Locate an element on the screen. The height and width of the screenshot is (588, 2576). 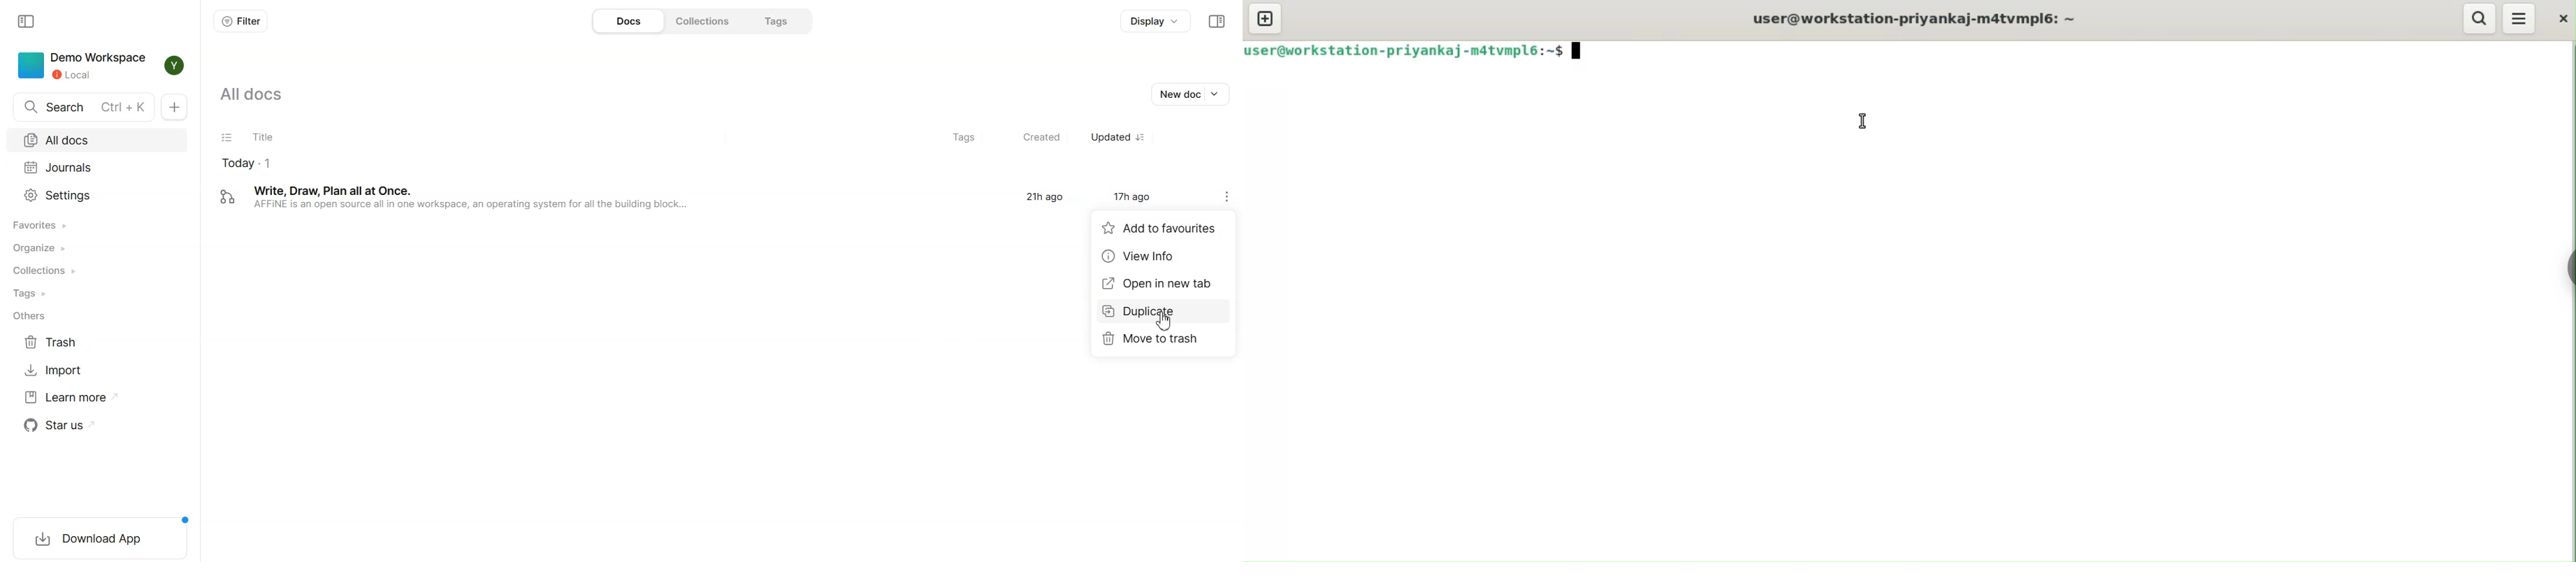
Collections is located at coordinates (97, 271).